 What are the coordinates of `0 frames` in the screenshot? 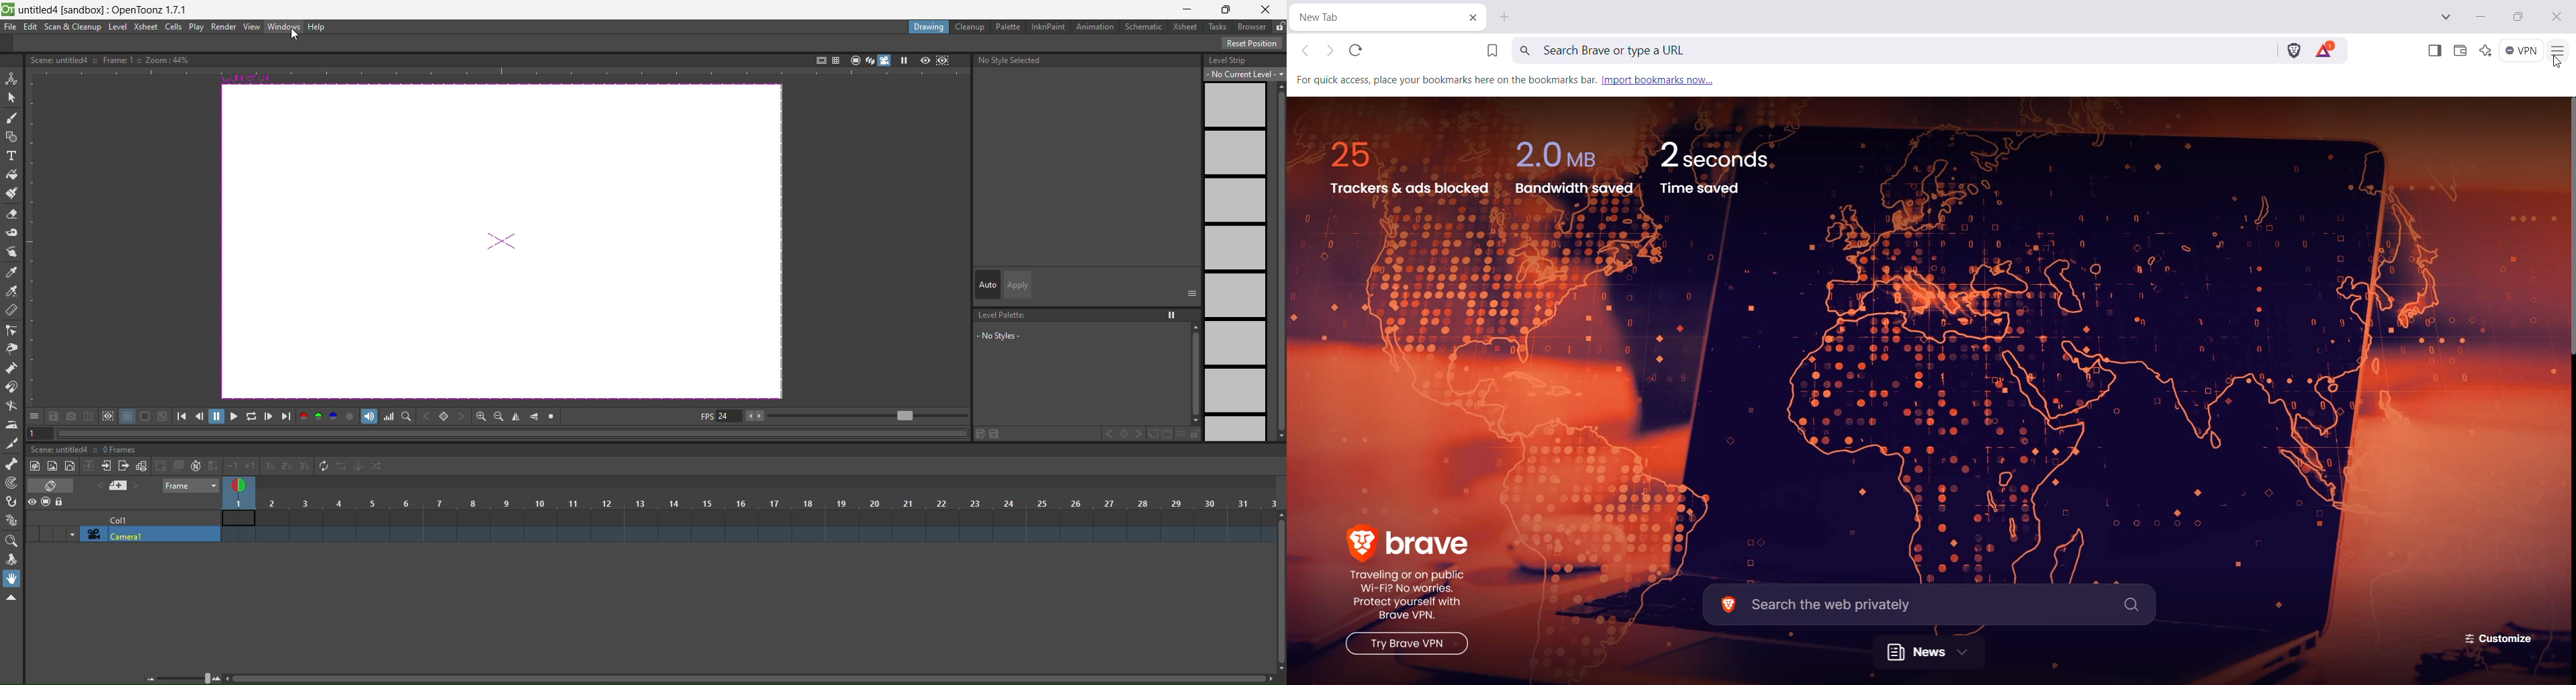 It's located at (123, 450).